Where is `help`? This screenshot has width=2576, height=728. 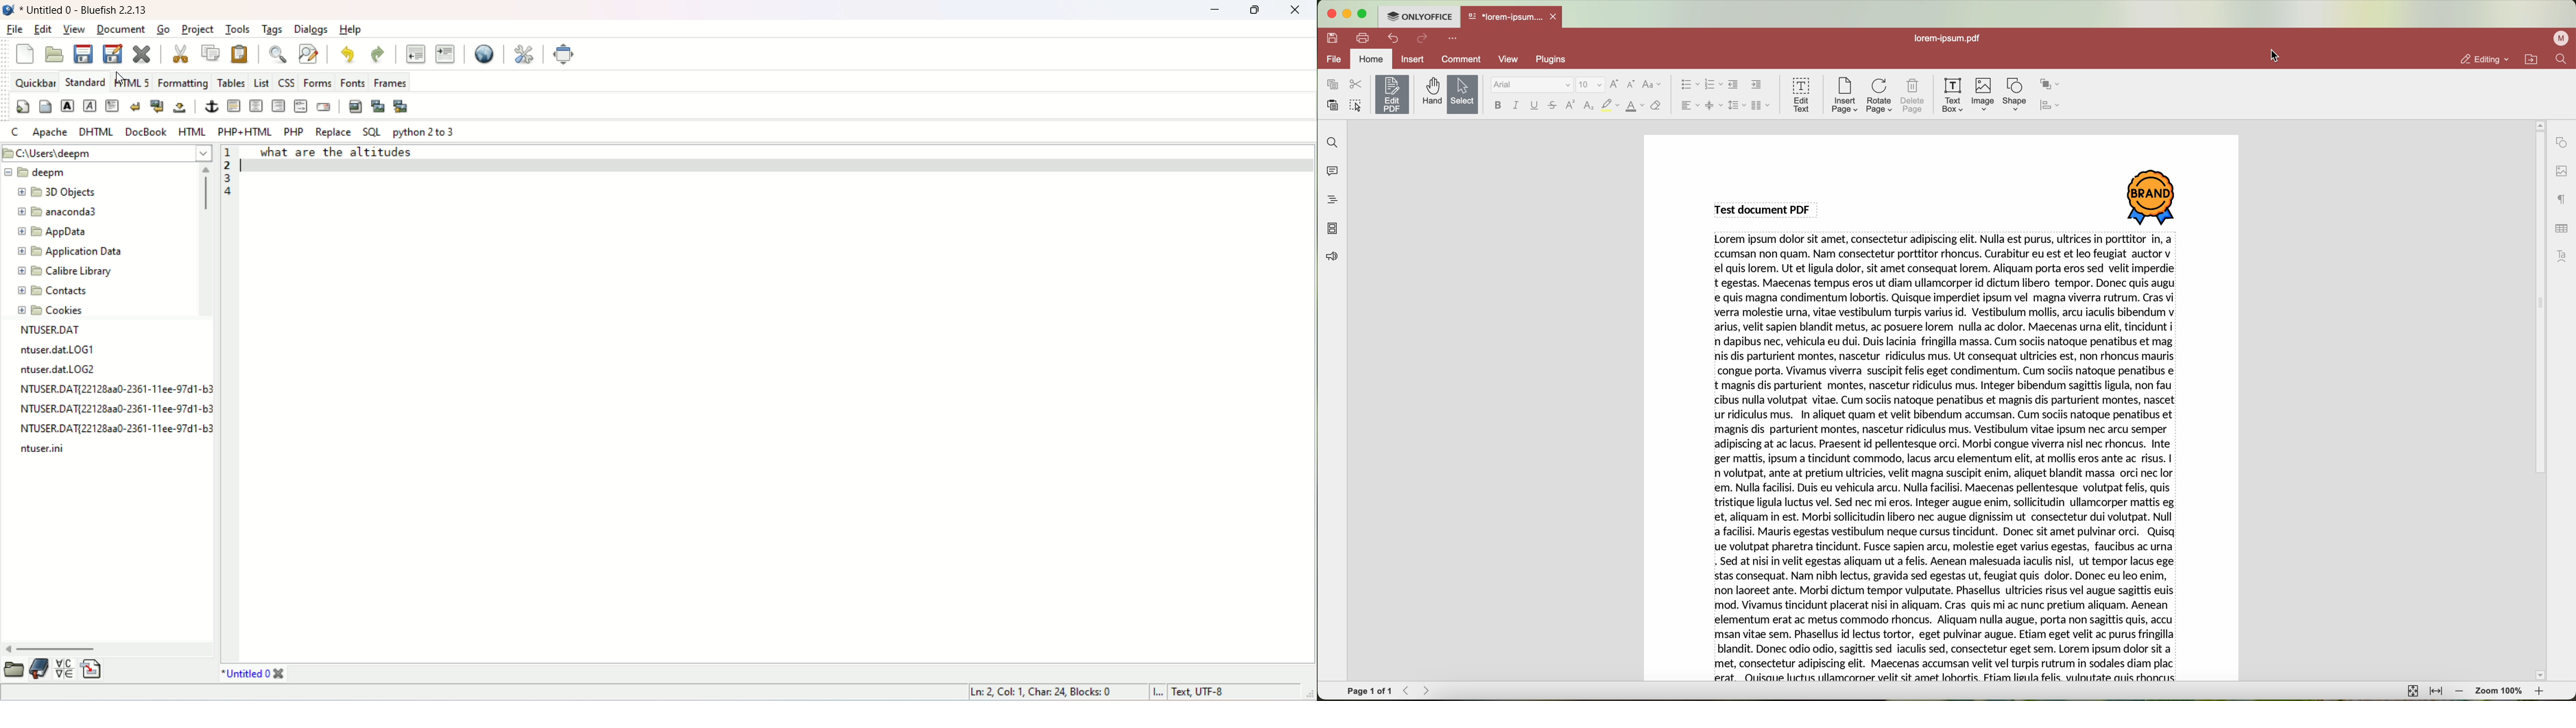 help is located at coordinates (351, 29).